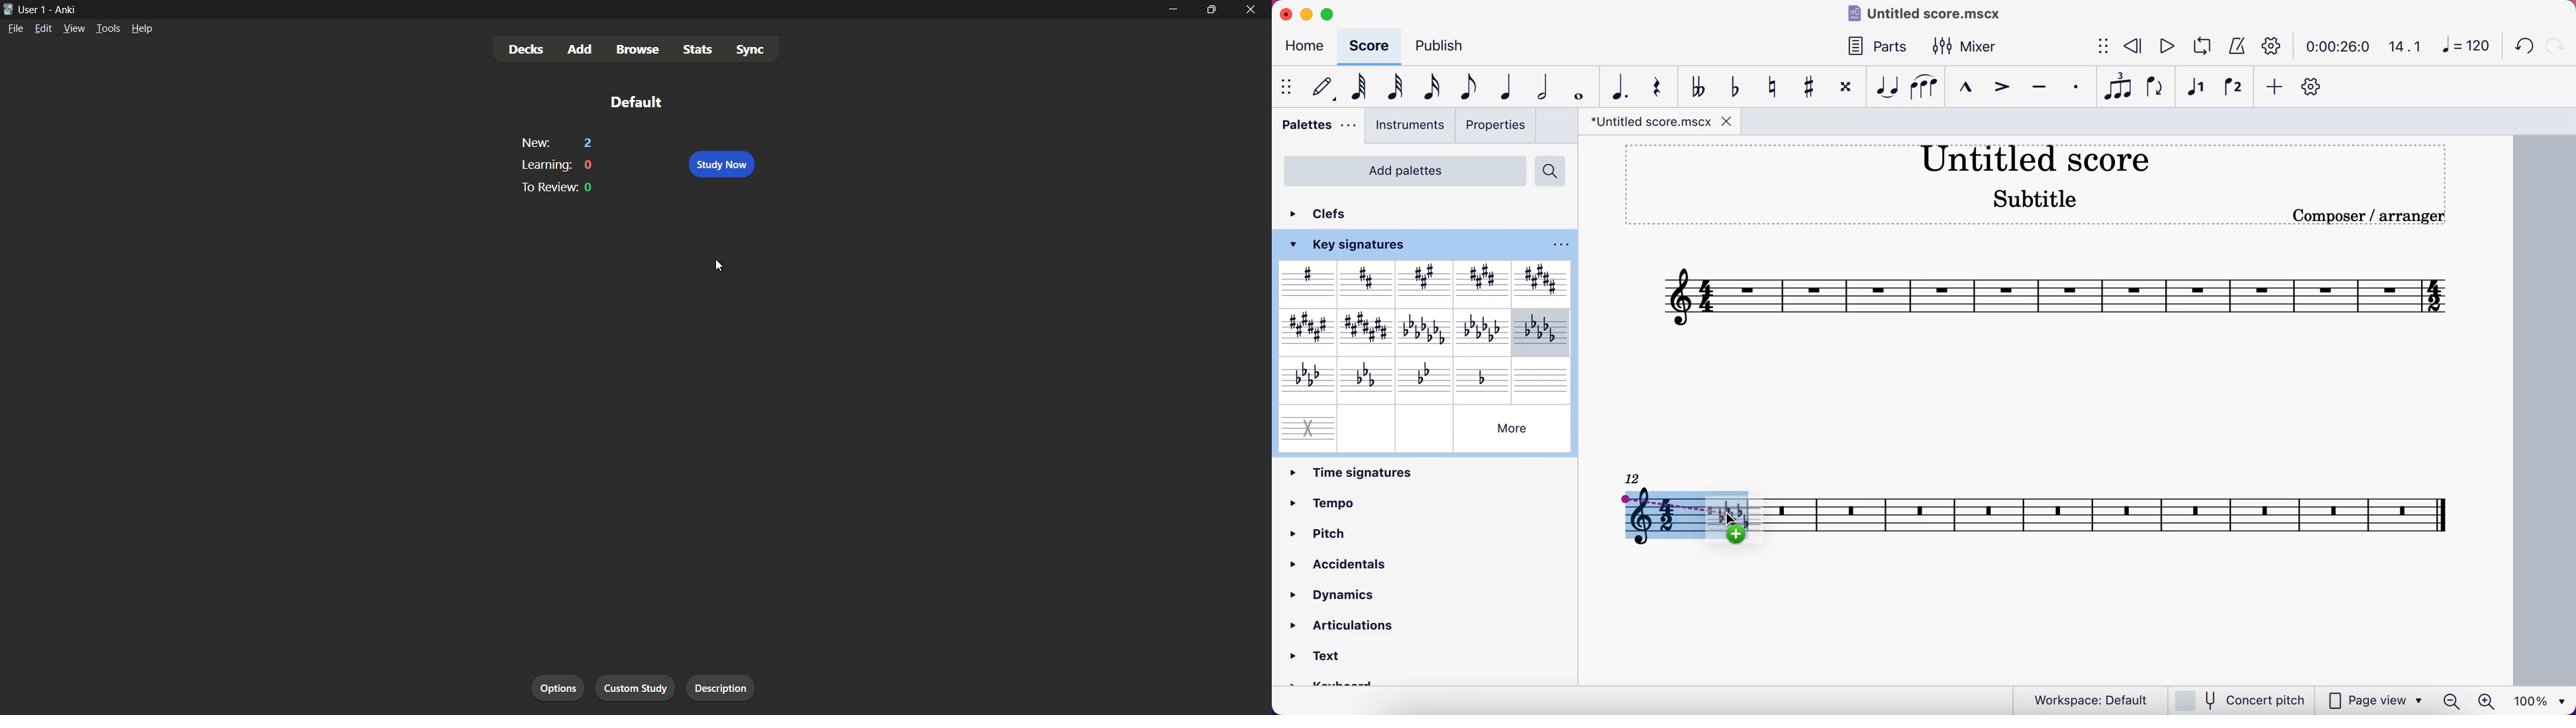 The image size is (2576, 728). What do you see at coordinates (1737, 89) in the screenshot?
I see `toggle flat` at bounding box center [1737, 89].